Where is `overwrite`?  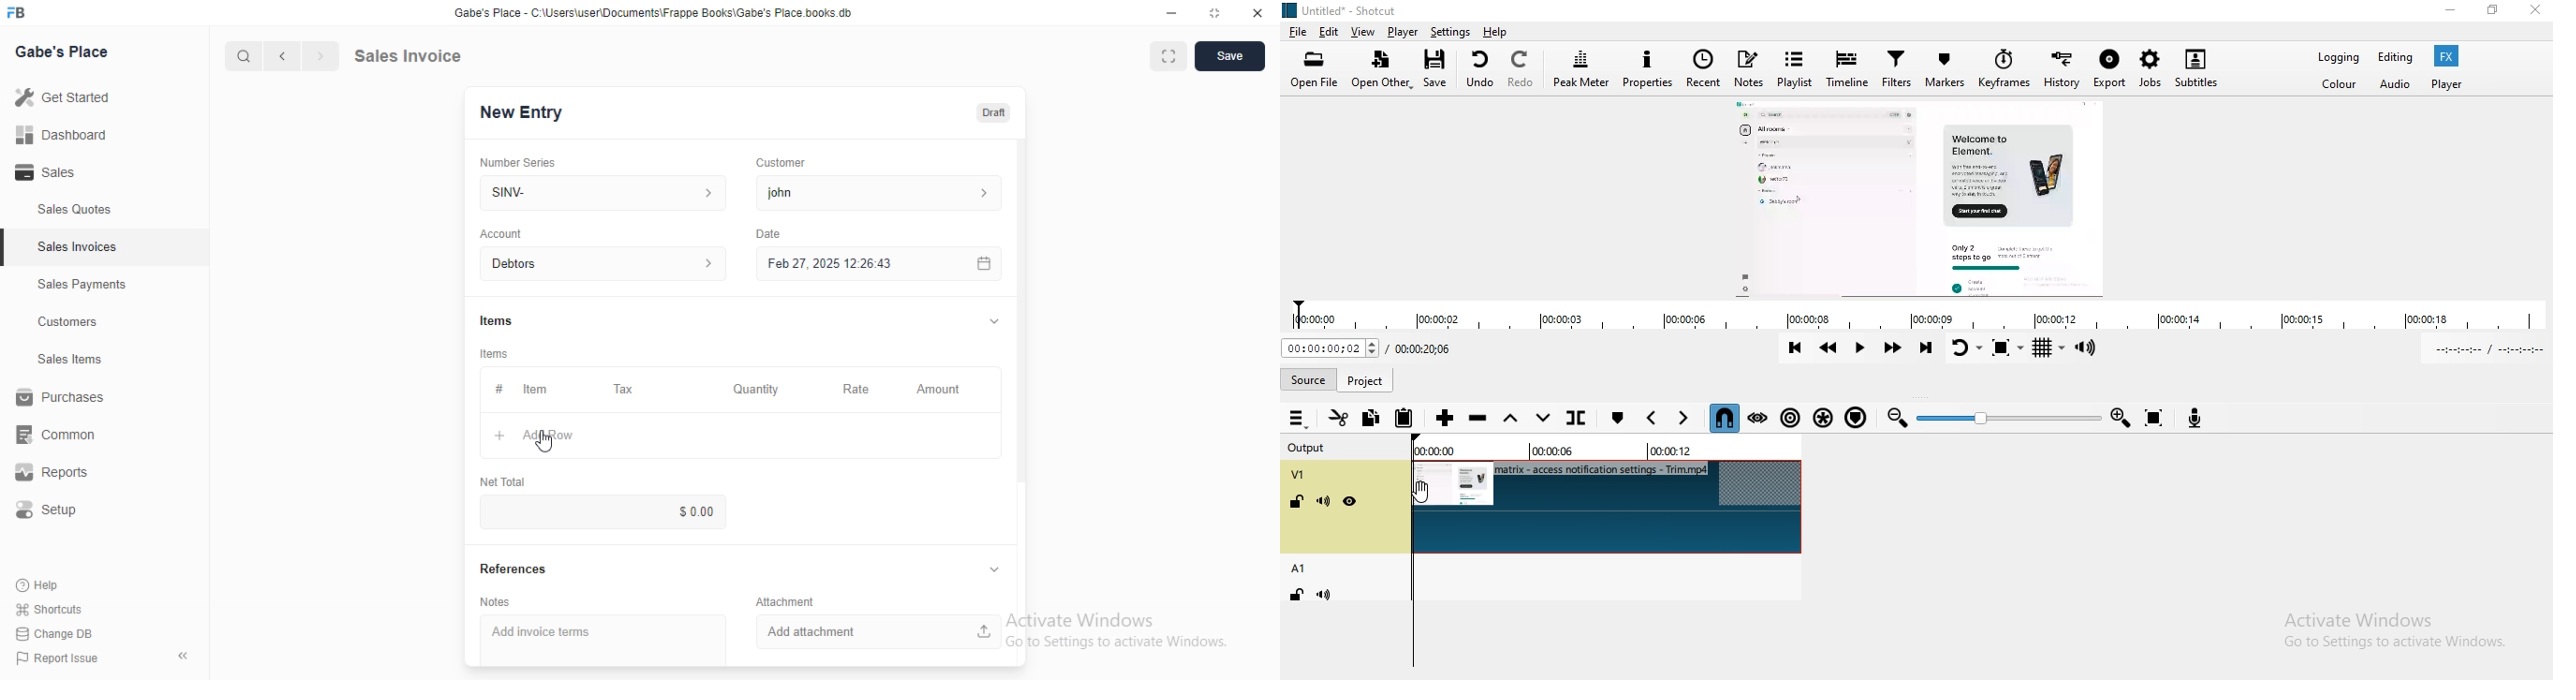 overwrite is located at coordinates (1545, 418).